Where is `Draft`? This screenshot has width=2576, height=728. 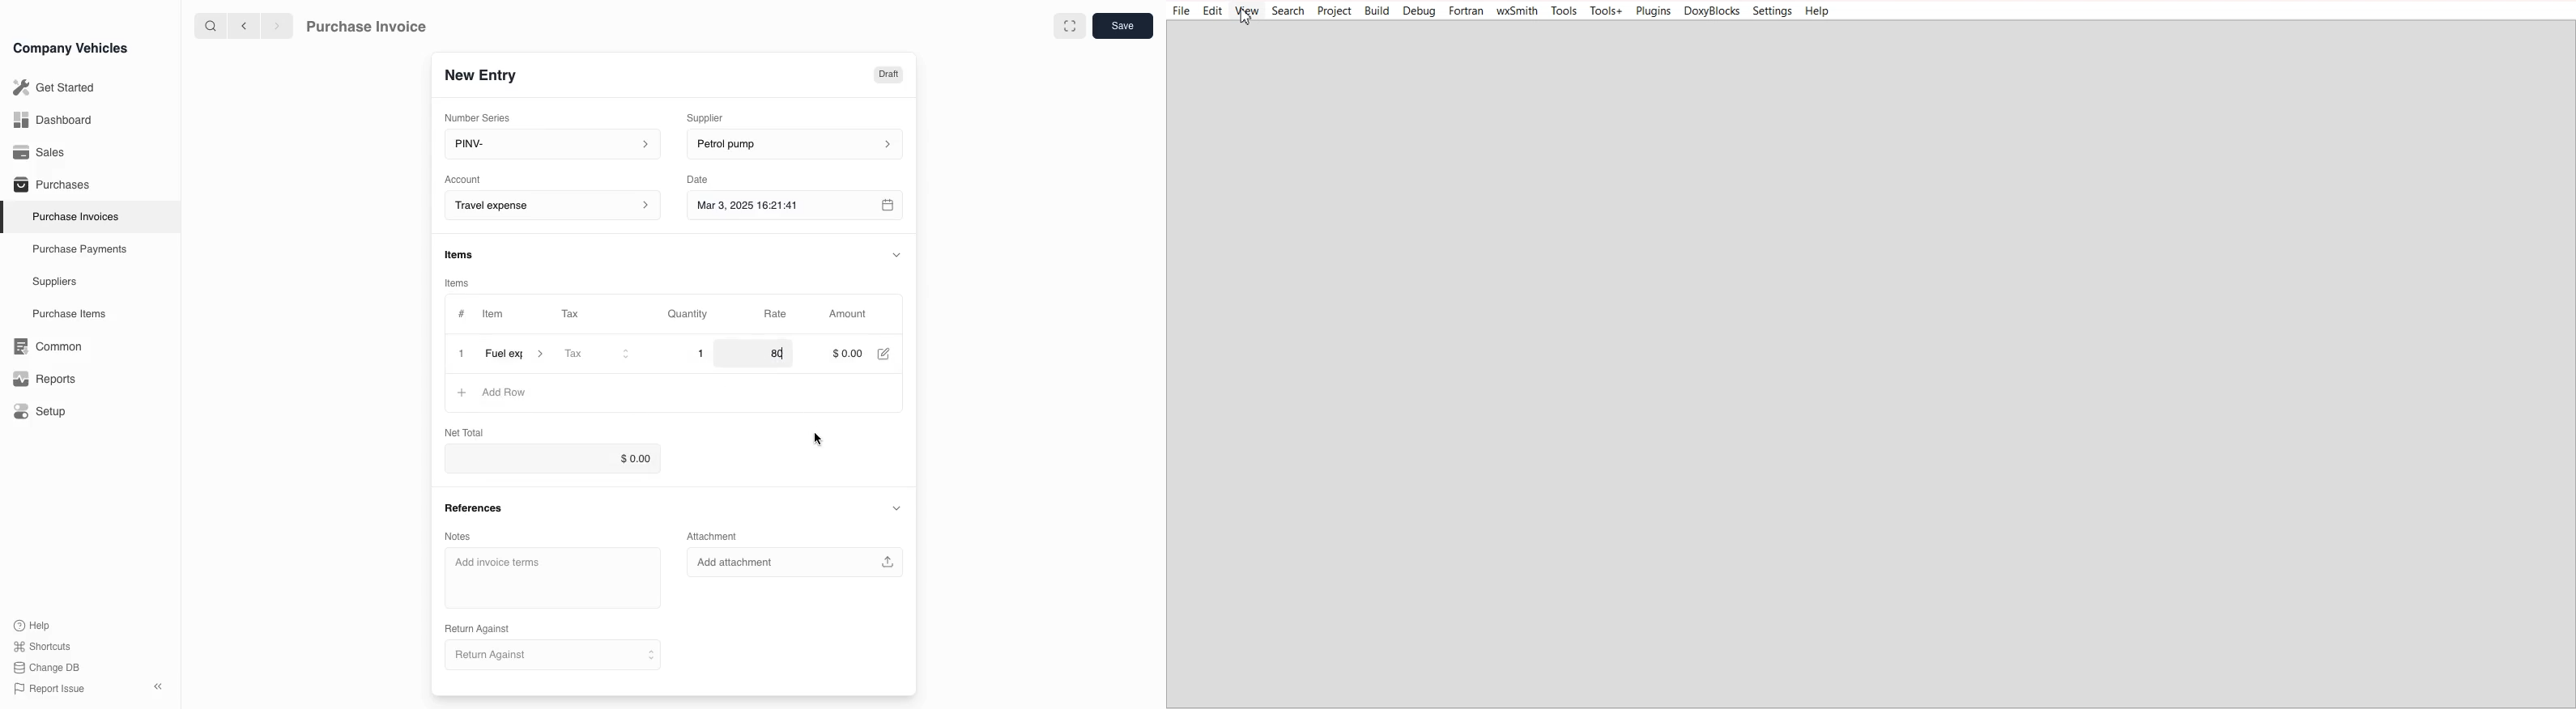
Draft is located at coordinates (887, 73).